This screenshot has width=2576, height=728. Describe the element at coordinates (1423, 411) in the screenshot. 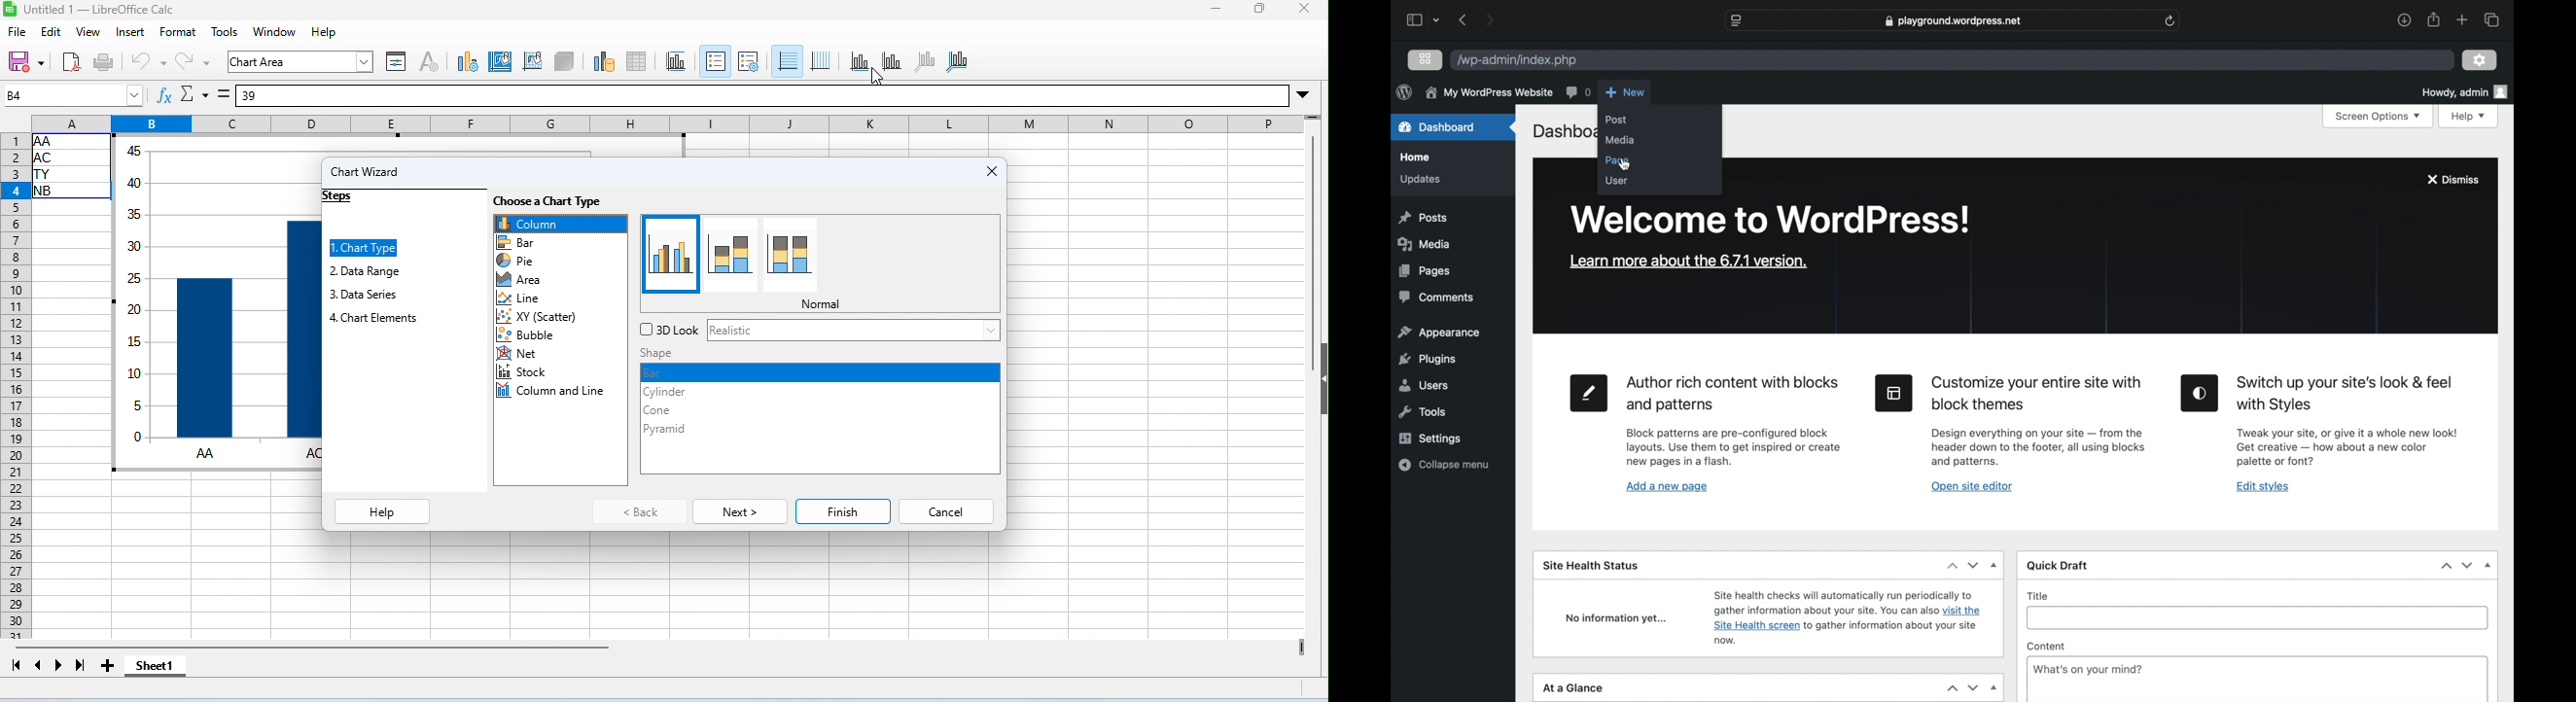

I see `tools` at that location.